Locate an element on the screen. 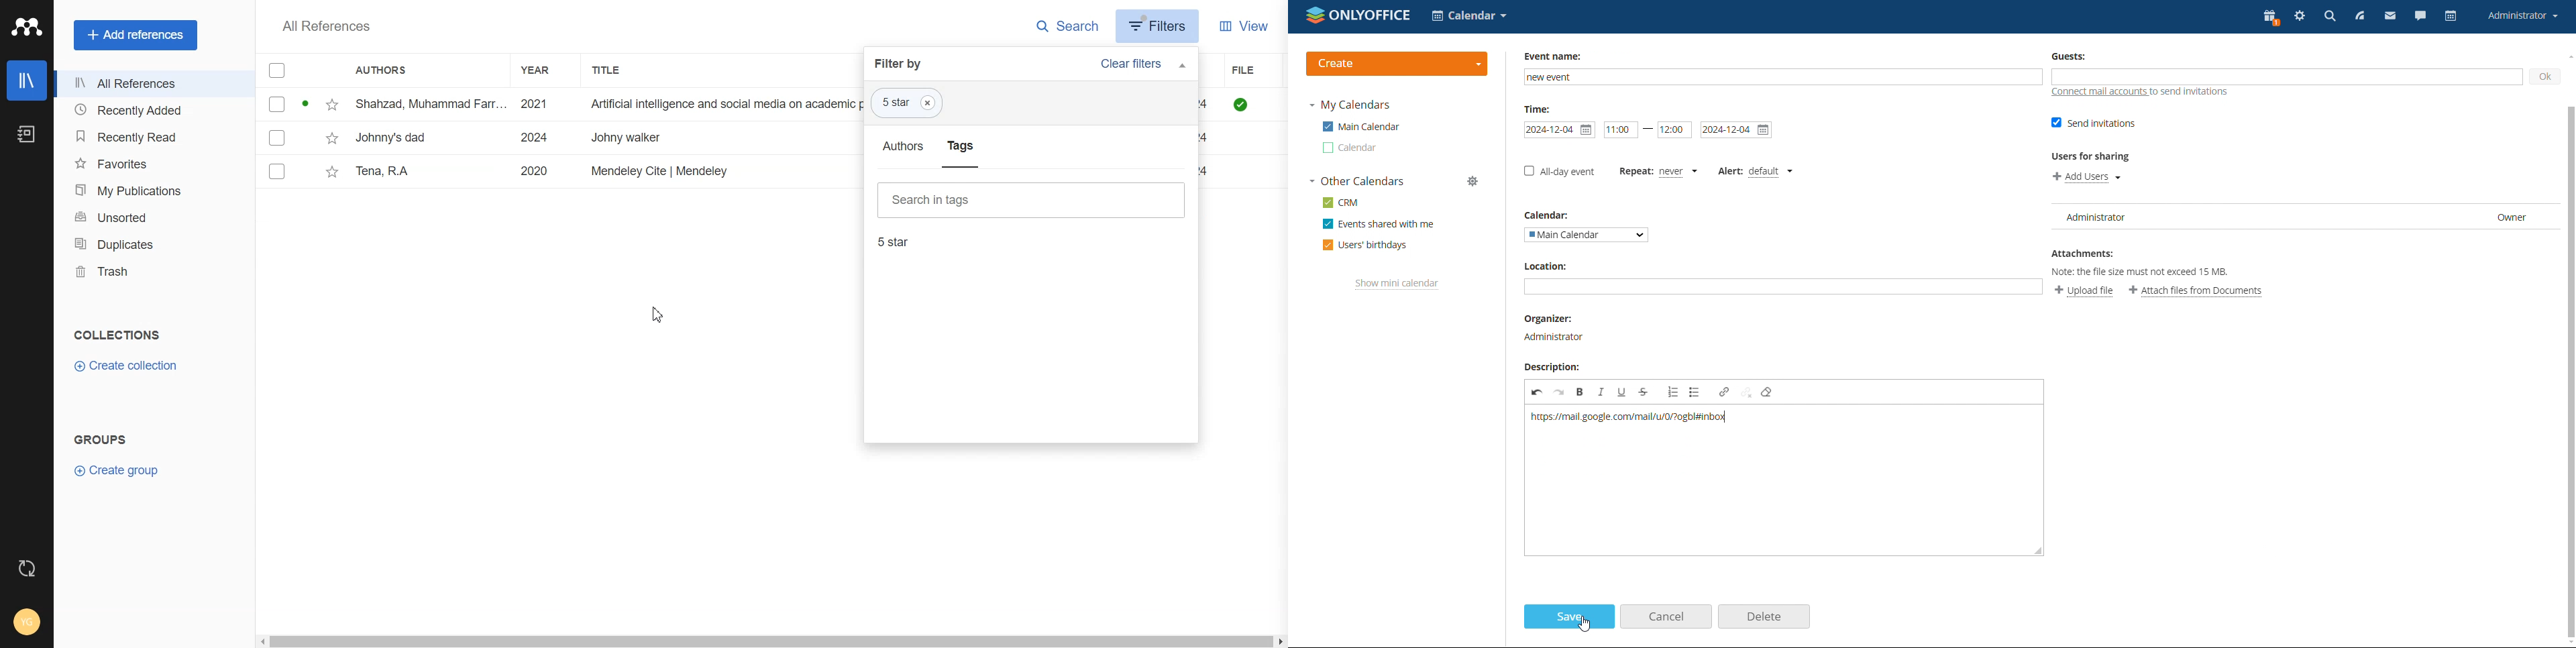 The width and height of the screenshot is (2576, 672). Filters is located at coordinates (1158, 25).